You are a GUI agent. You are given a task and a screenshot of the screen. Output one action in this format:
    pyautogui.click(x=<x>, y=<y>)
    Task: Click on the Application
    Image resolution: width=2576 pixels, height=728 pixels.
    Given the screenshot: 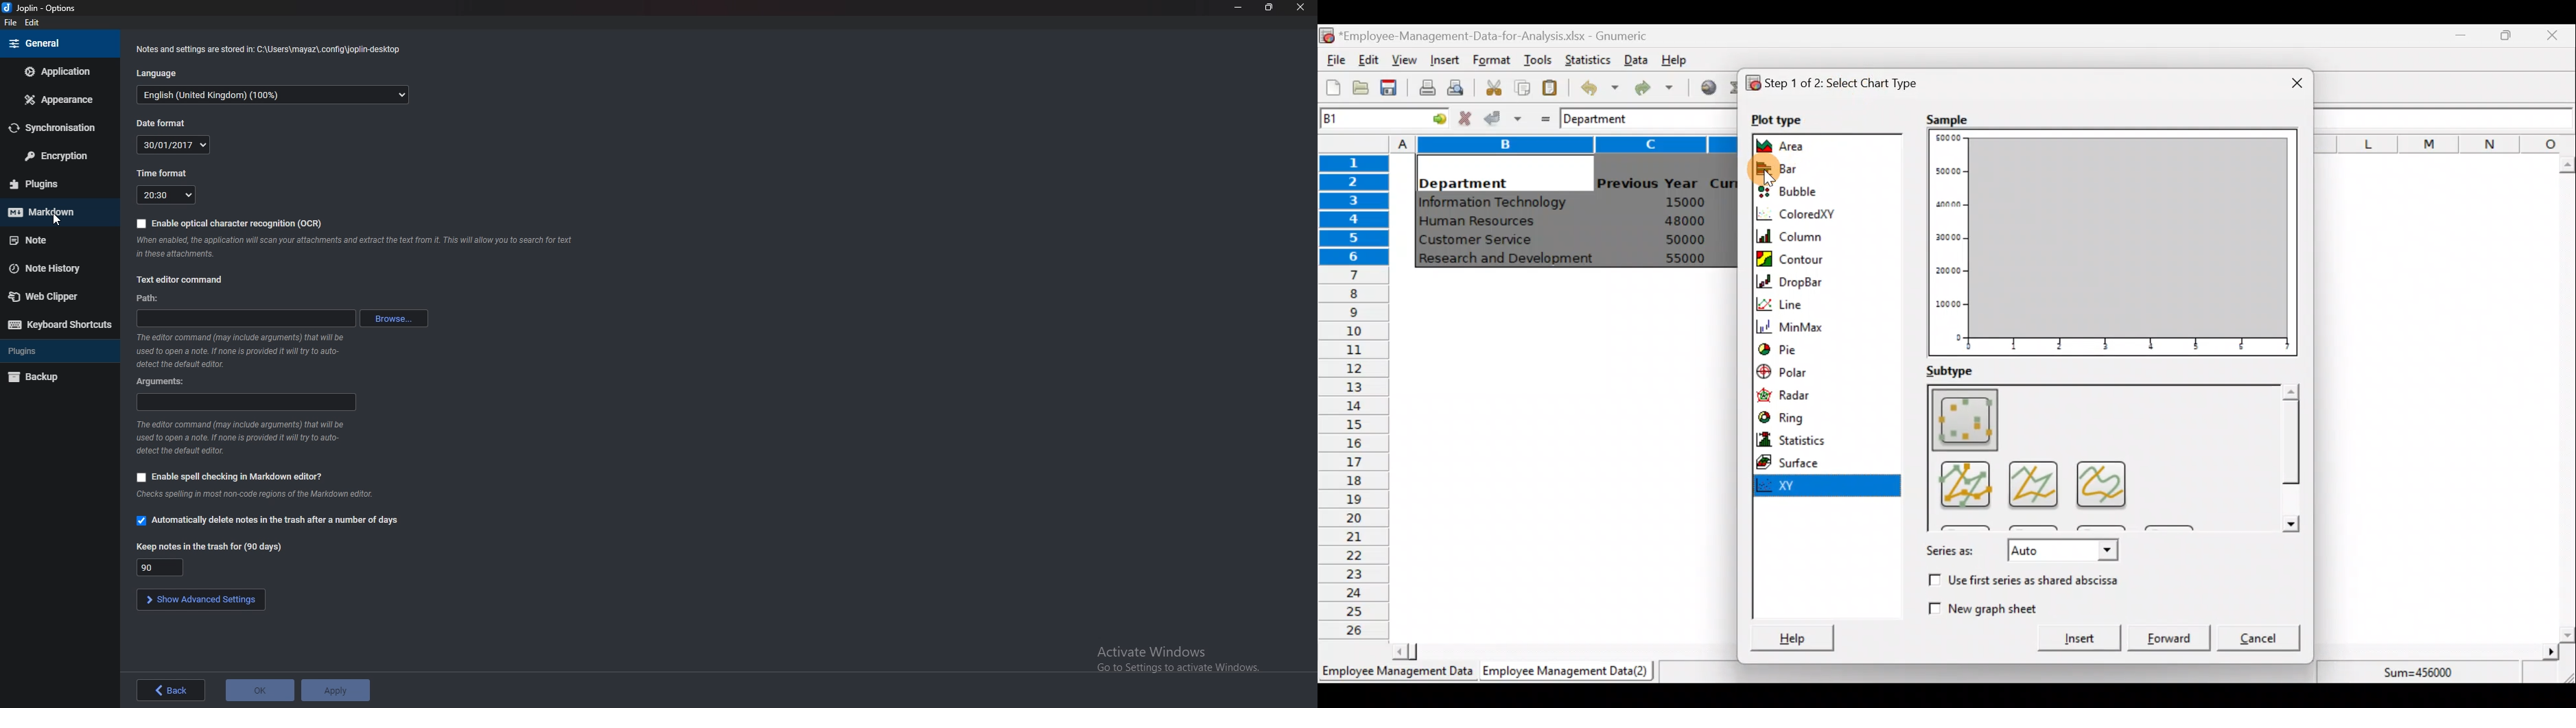 What is the action you would take?
    pyautogui.click(x=62, y=71)
    